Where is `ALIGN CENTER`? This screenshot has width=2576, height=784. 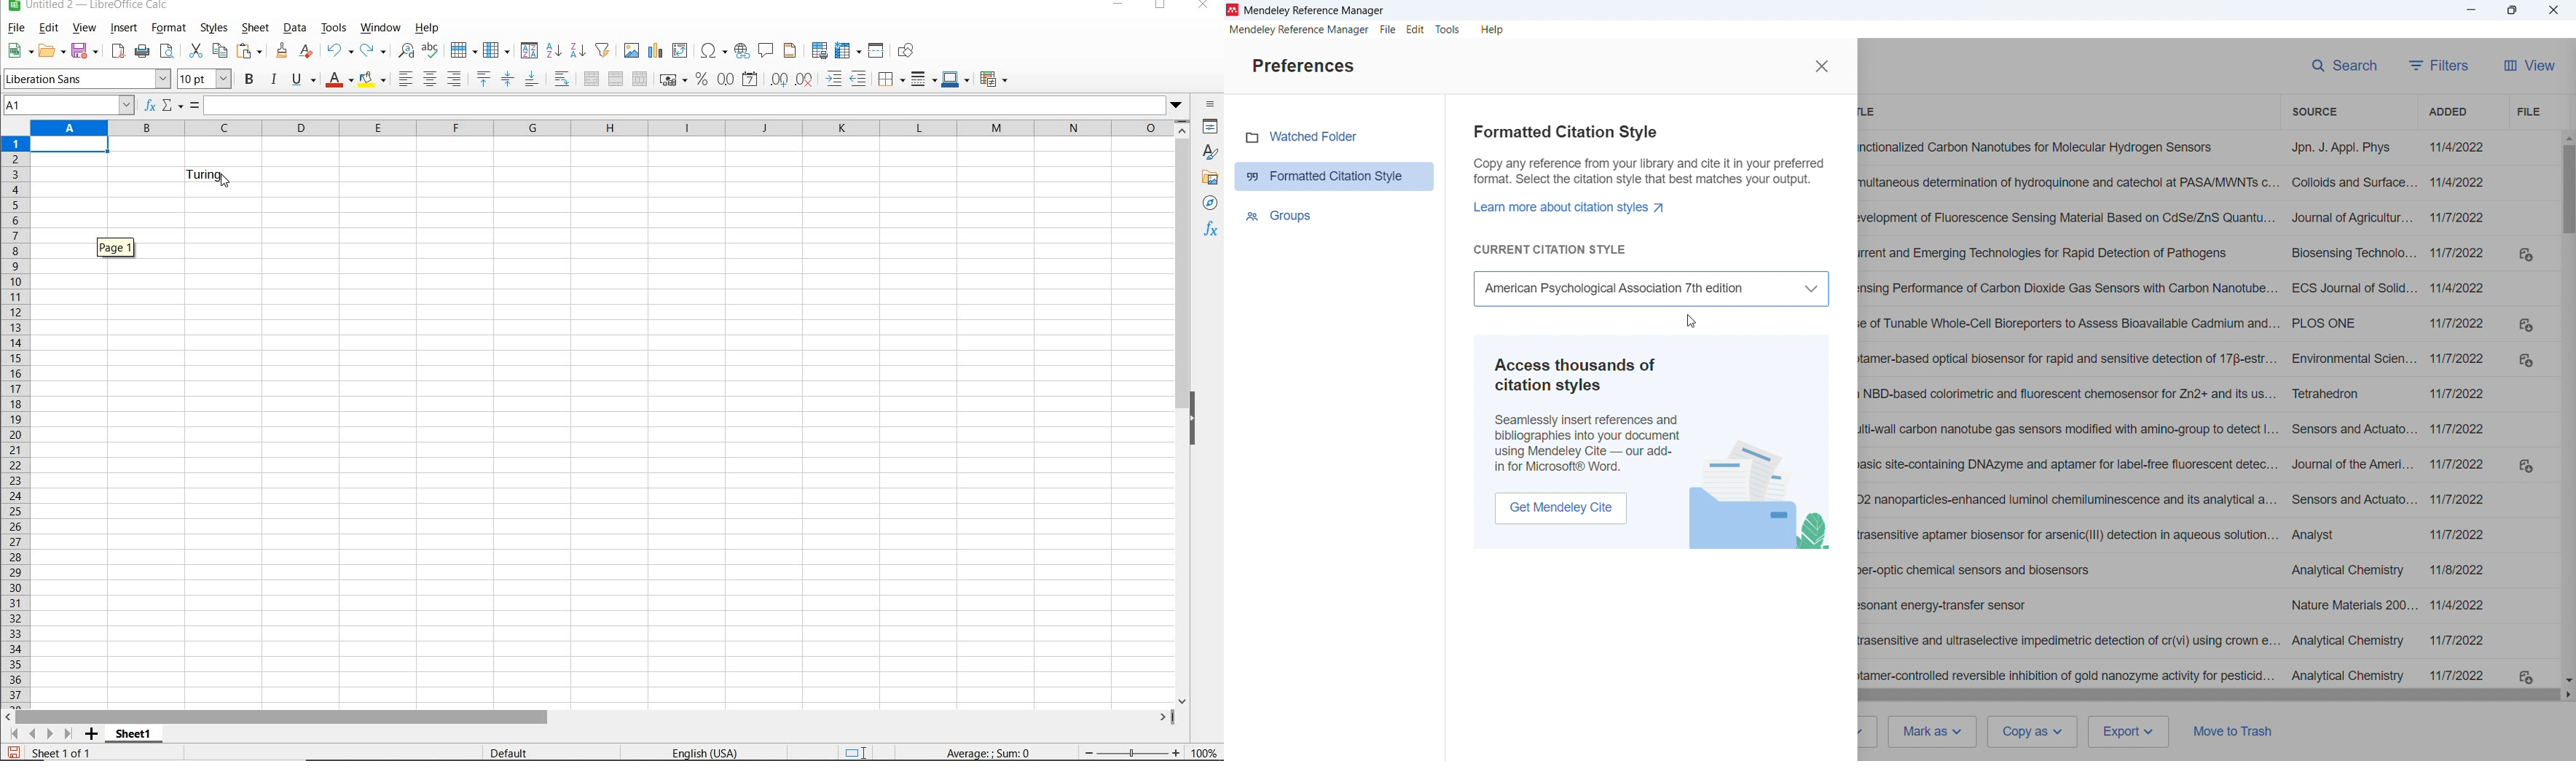 ALIGN CENTER is located at coordinates (431, 79).